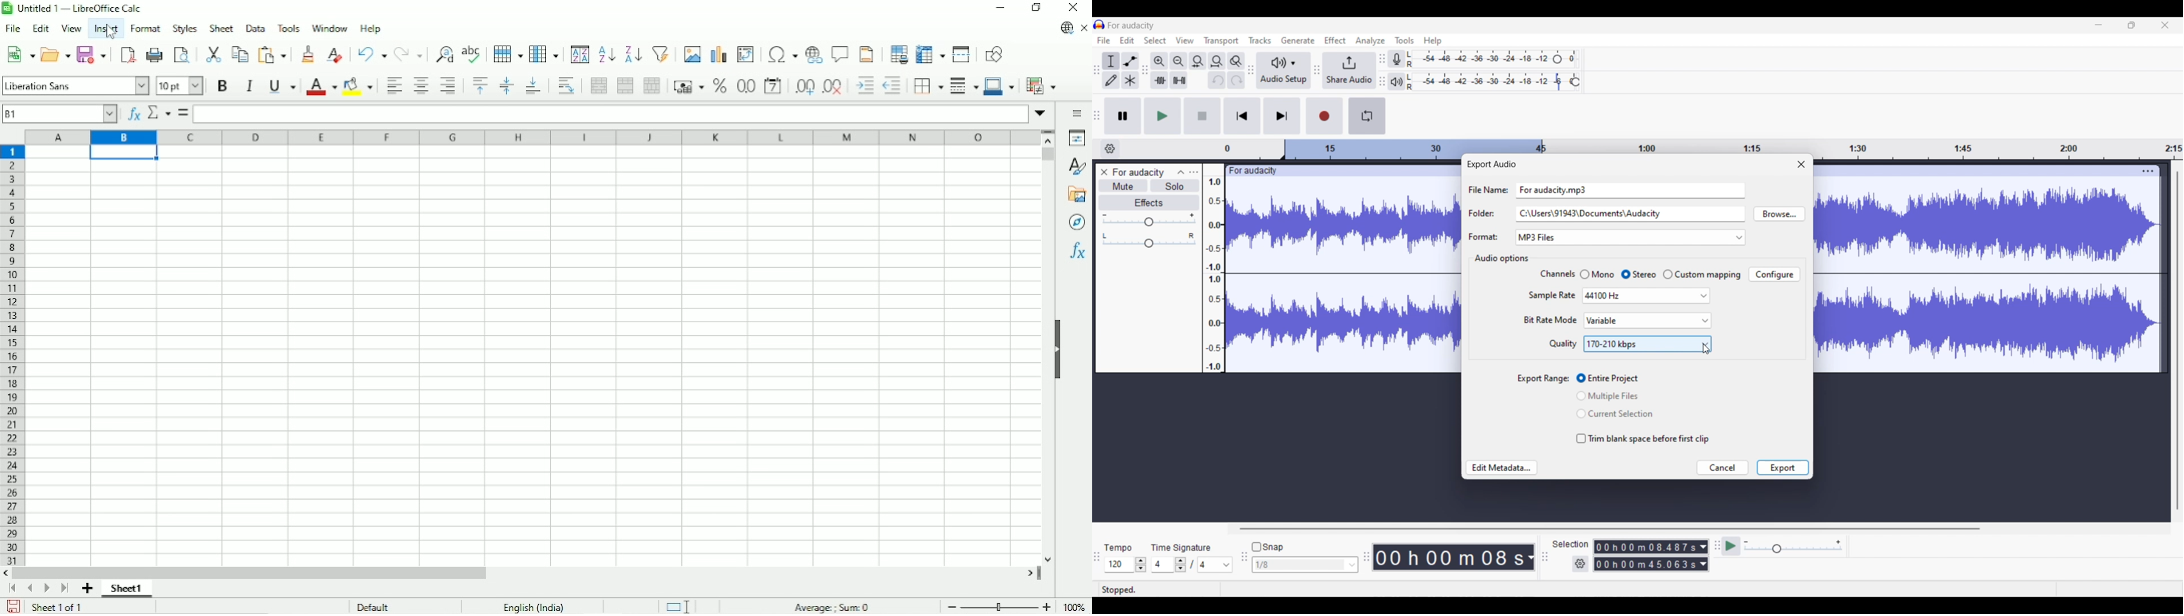  What do you see at coordinates (1197, 62) in the screenshot?
I see `Fit selection to width` at bounding box center [1197, 62].